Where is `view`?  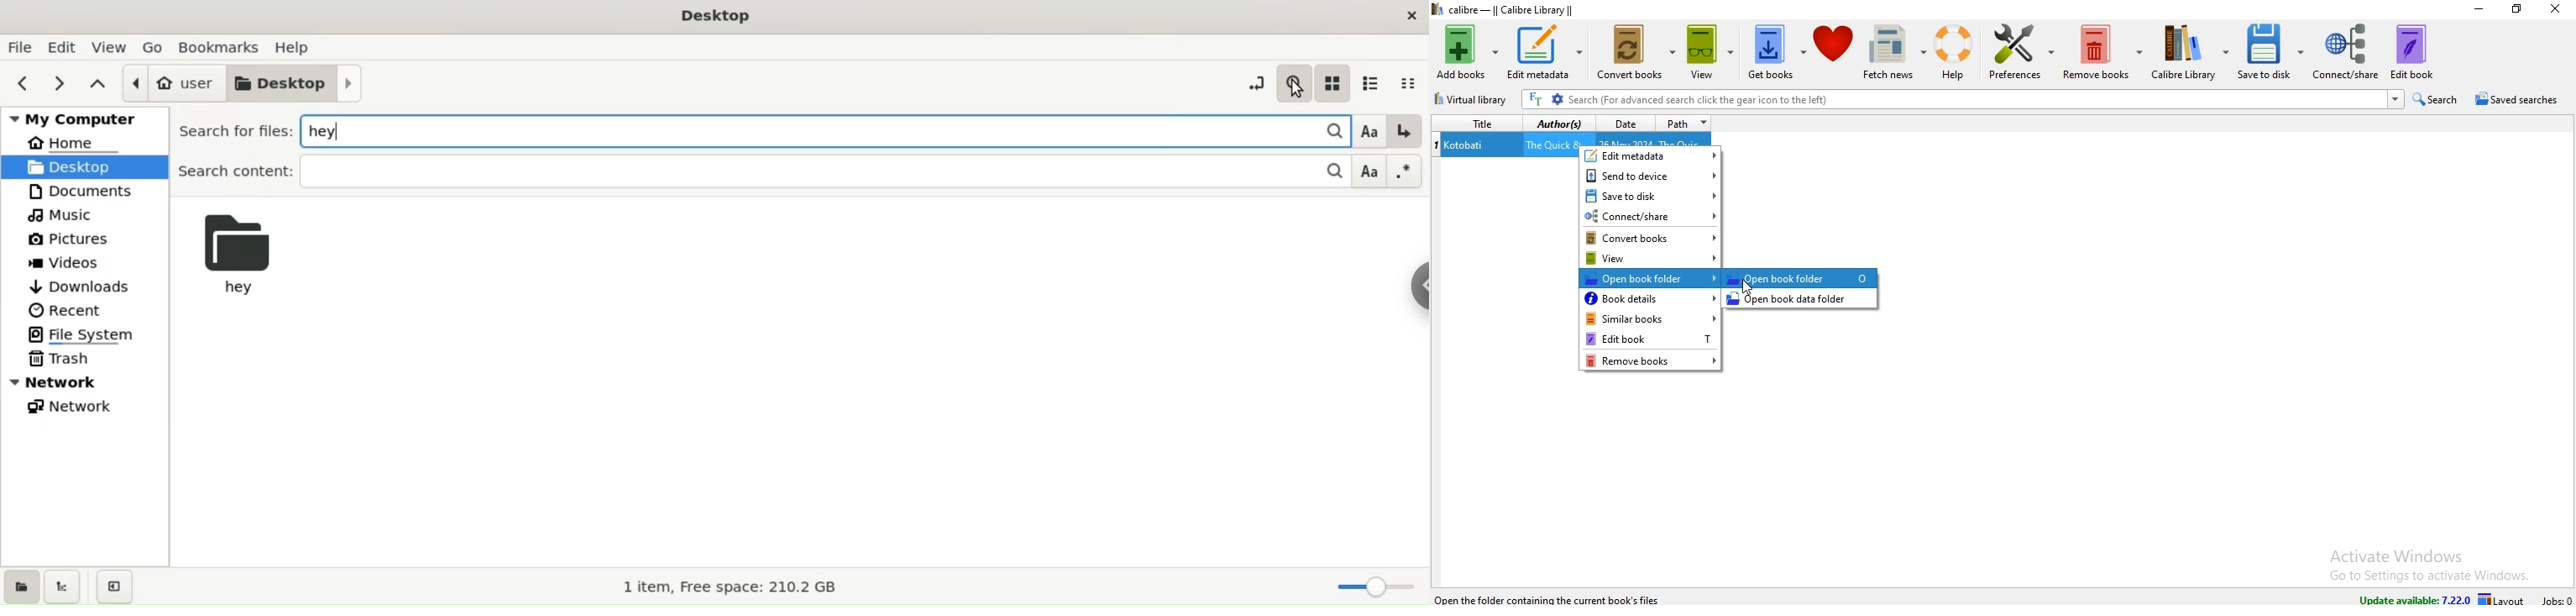
view is located at coordinates (1653, 258).